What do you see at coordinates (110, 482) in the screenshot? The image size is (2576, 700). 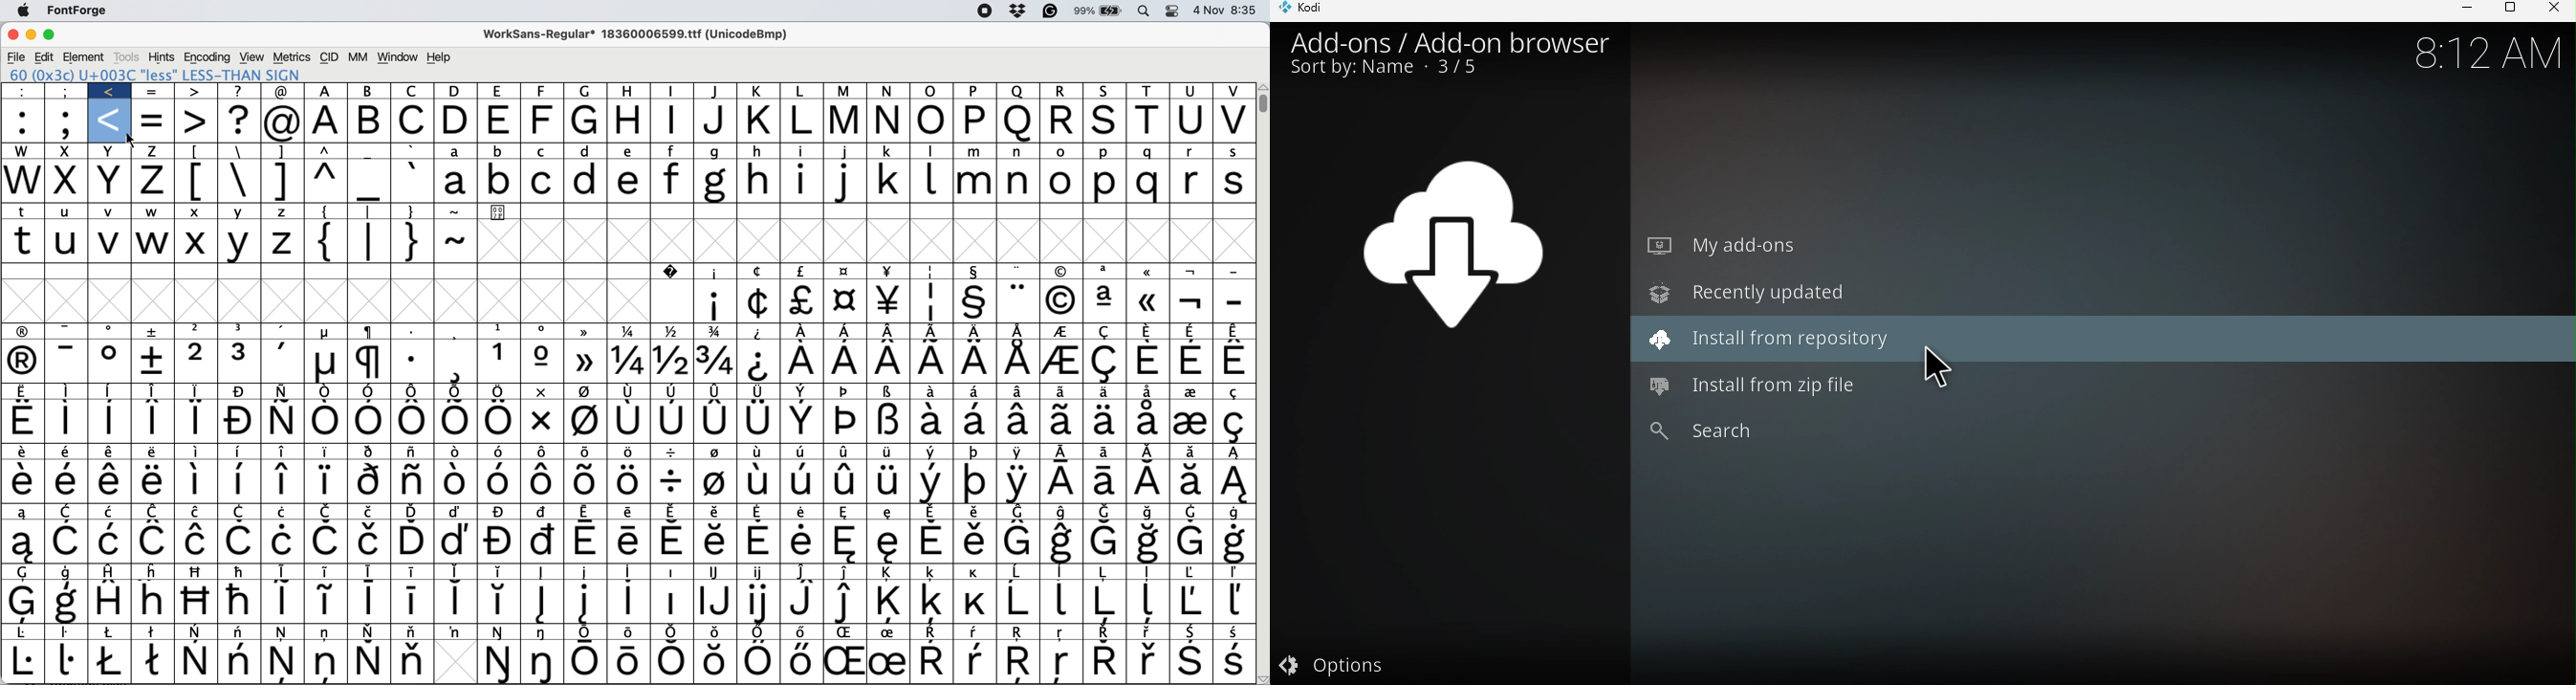 I see `Symbol` at bounding box center [110, 482].